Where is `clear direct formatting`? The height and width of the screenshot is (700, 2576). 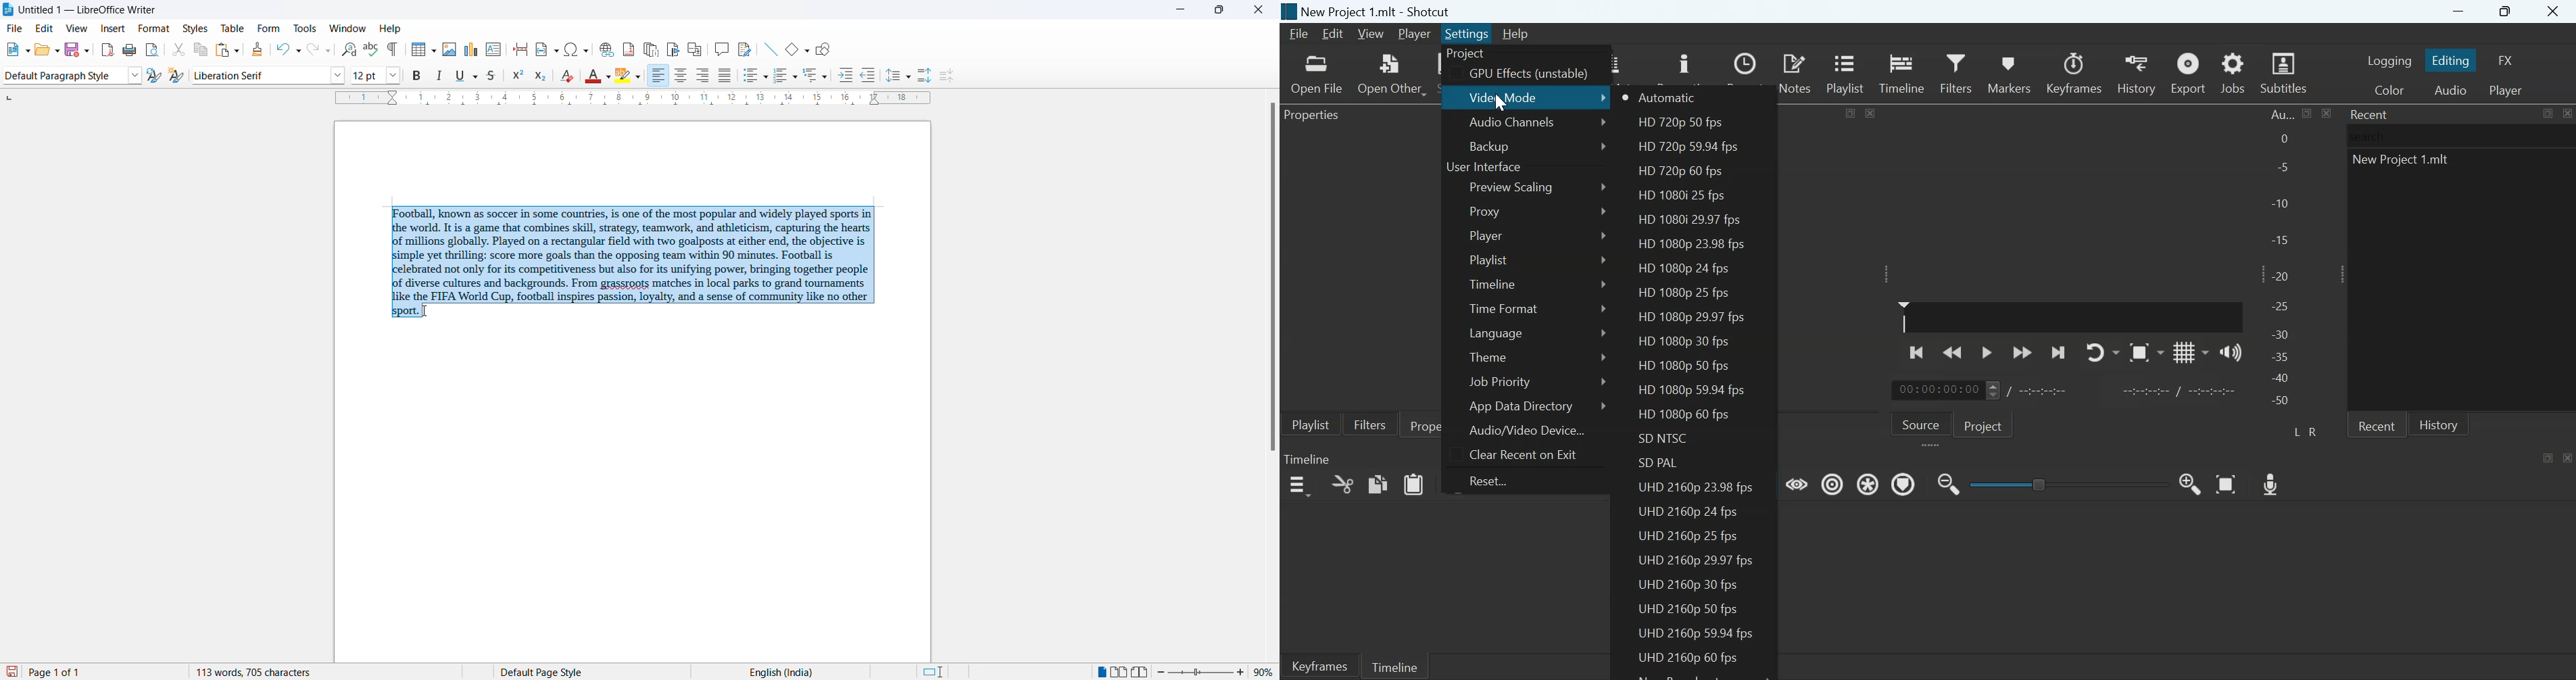
clear direct formatting is located at coordinates (567, 75).